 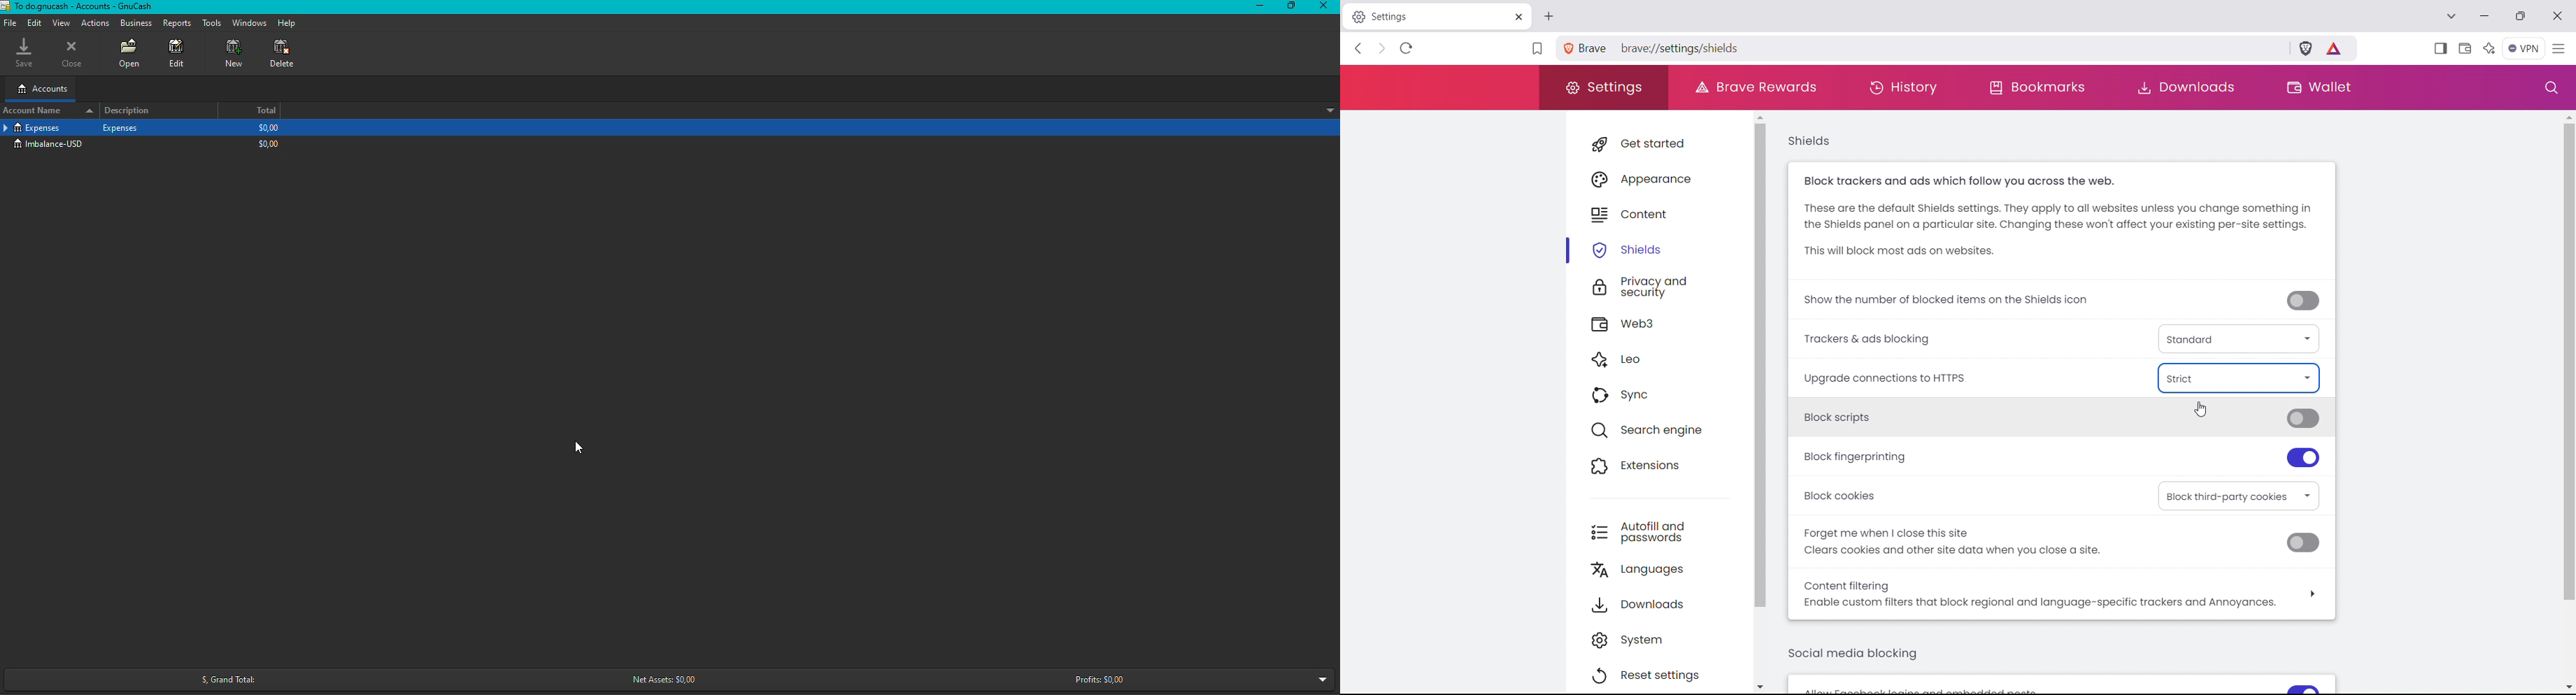 What do you see at coordinates (73, 55) in the screenshot?
I see `Close` at bounding box center [73, 55].